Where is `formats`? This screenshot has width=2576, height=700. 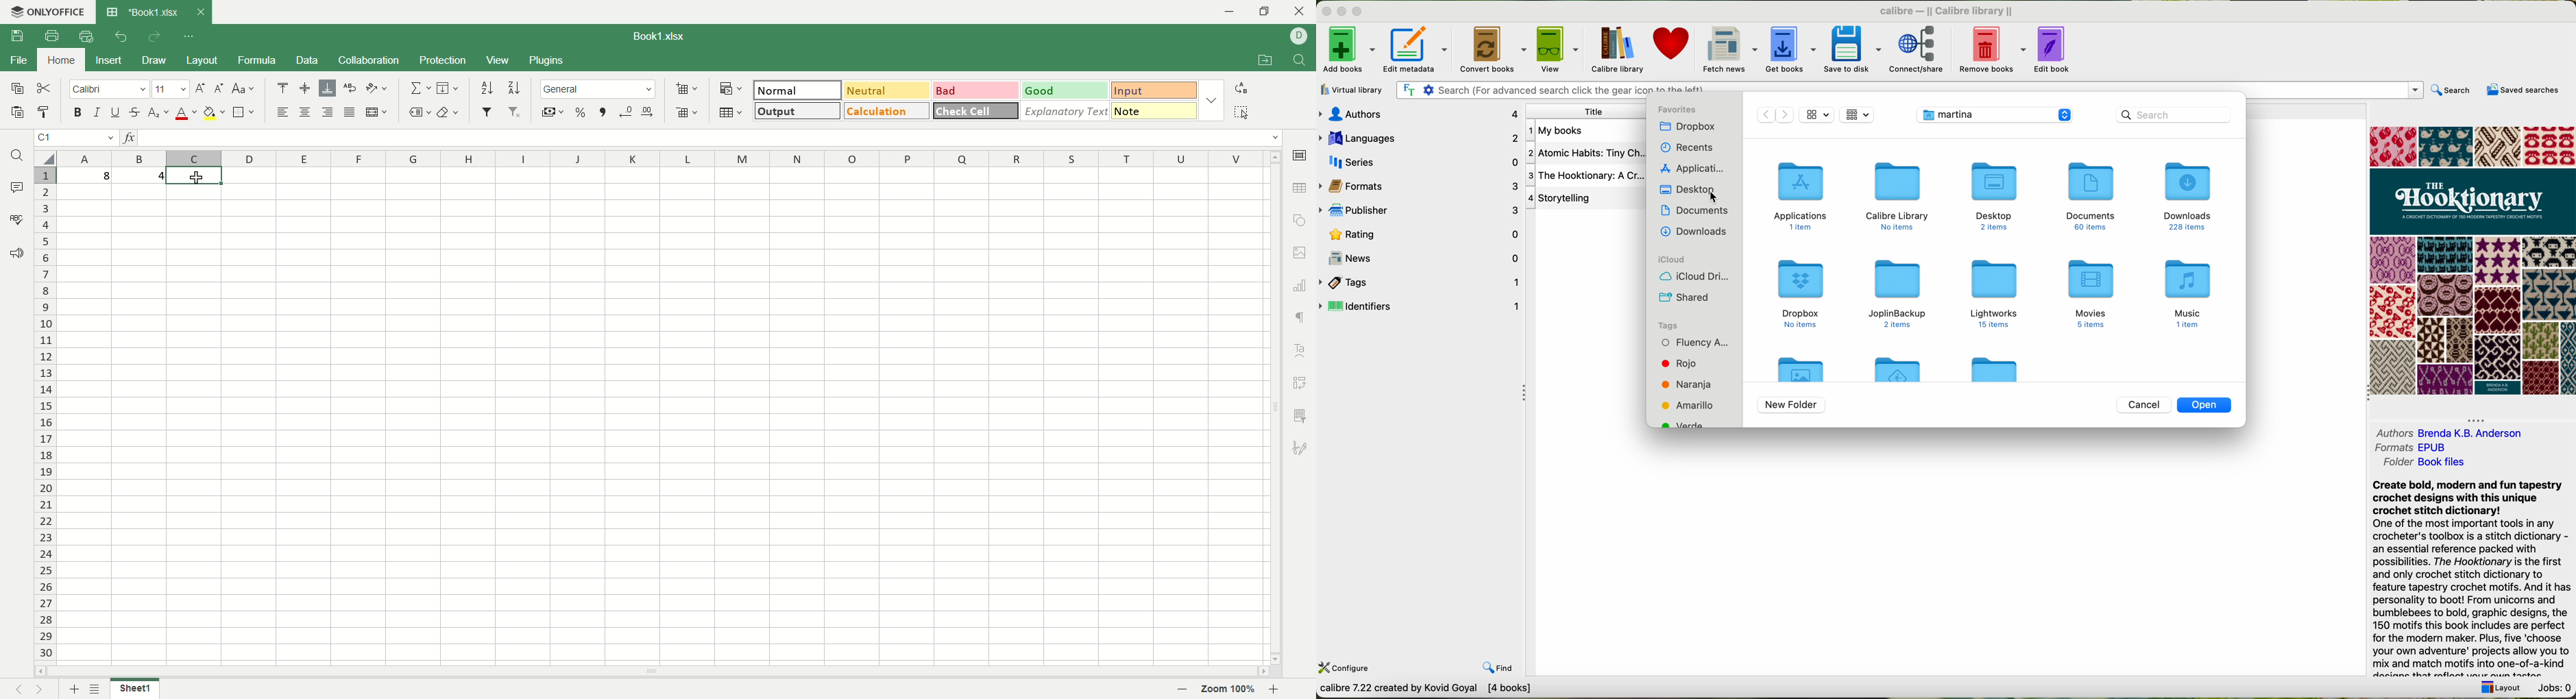
formats is located at coordinates (2392, 448).